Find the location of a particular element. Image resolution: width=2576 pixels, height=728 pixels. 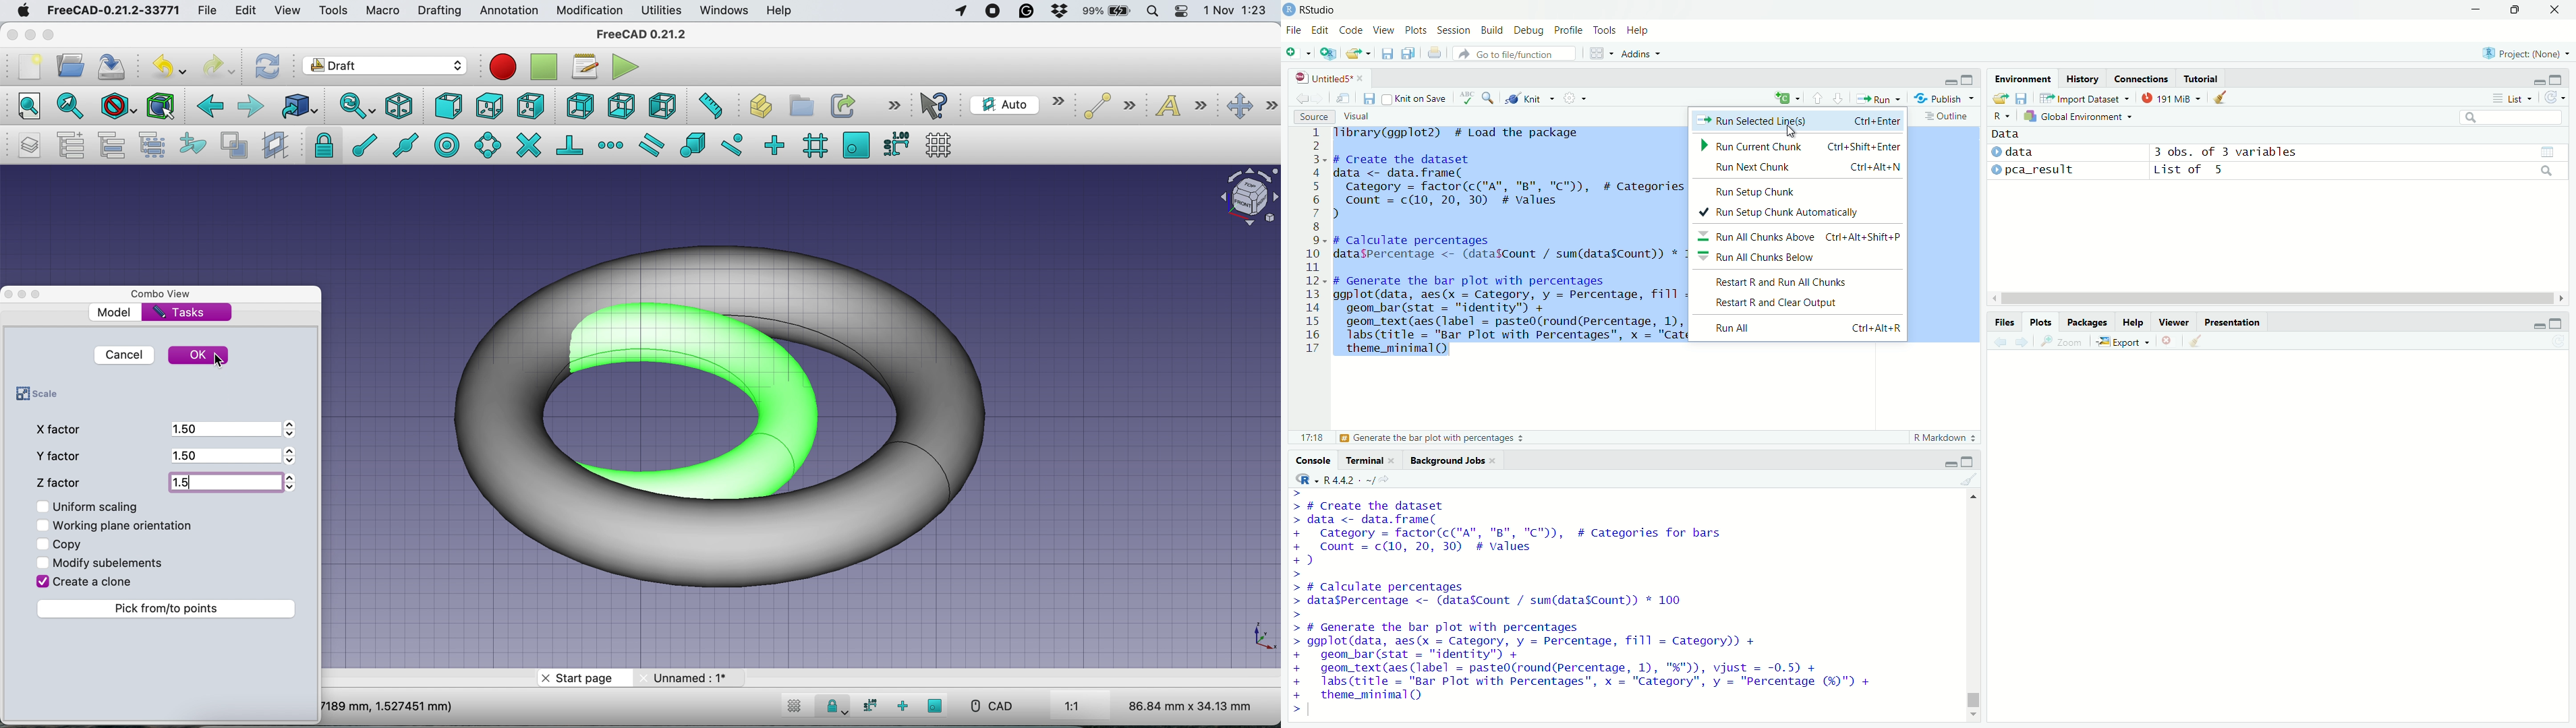

snap dimensions is located at coordinates (895, 144).